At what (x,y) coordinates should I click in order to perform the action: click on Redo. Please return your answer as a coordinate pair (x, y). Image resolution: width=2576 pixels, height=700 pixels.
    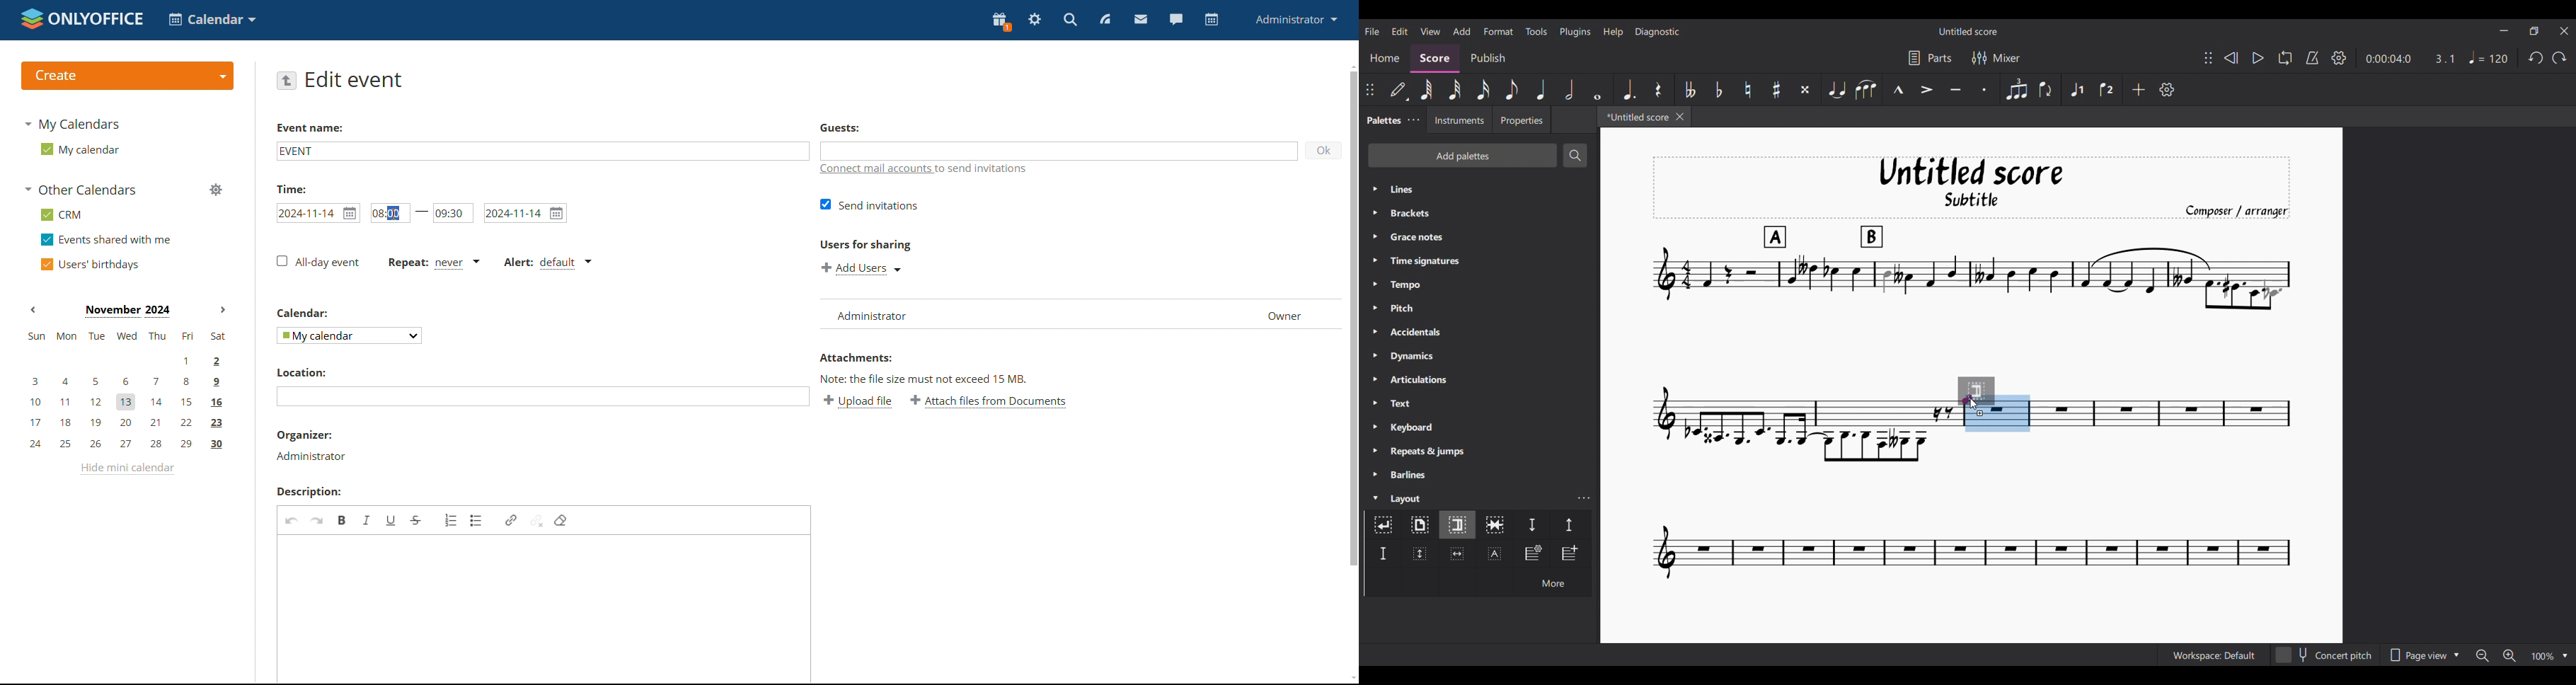
    Looking at the image, I should click on (2560, 58).